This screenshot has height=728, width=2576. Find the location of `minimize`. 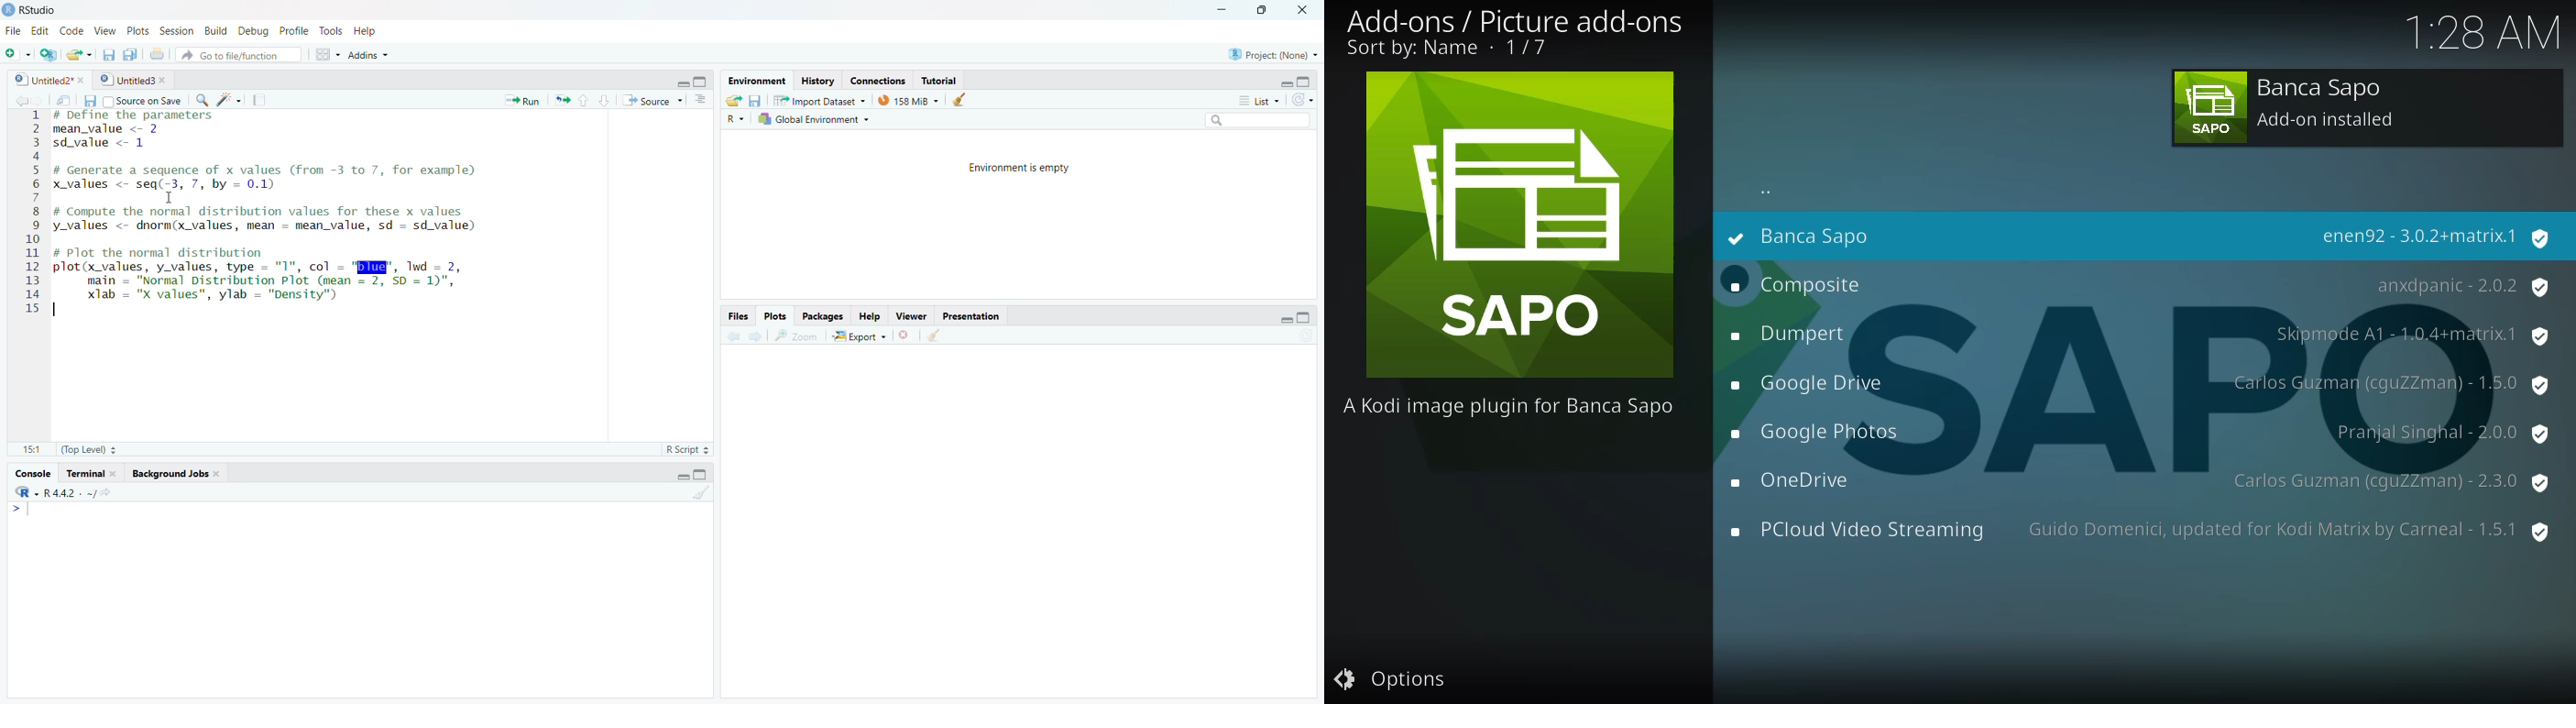

minimize is located at coordinates (1220, 10).